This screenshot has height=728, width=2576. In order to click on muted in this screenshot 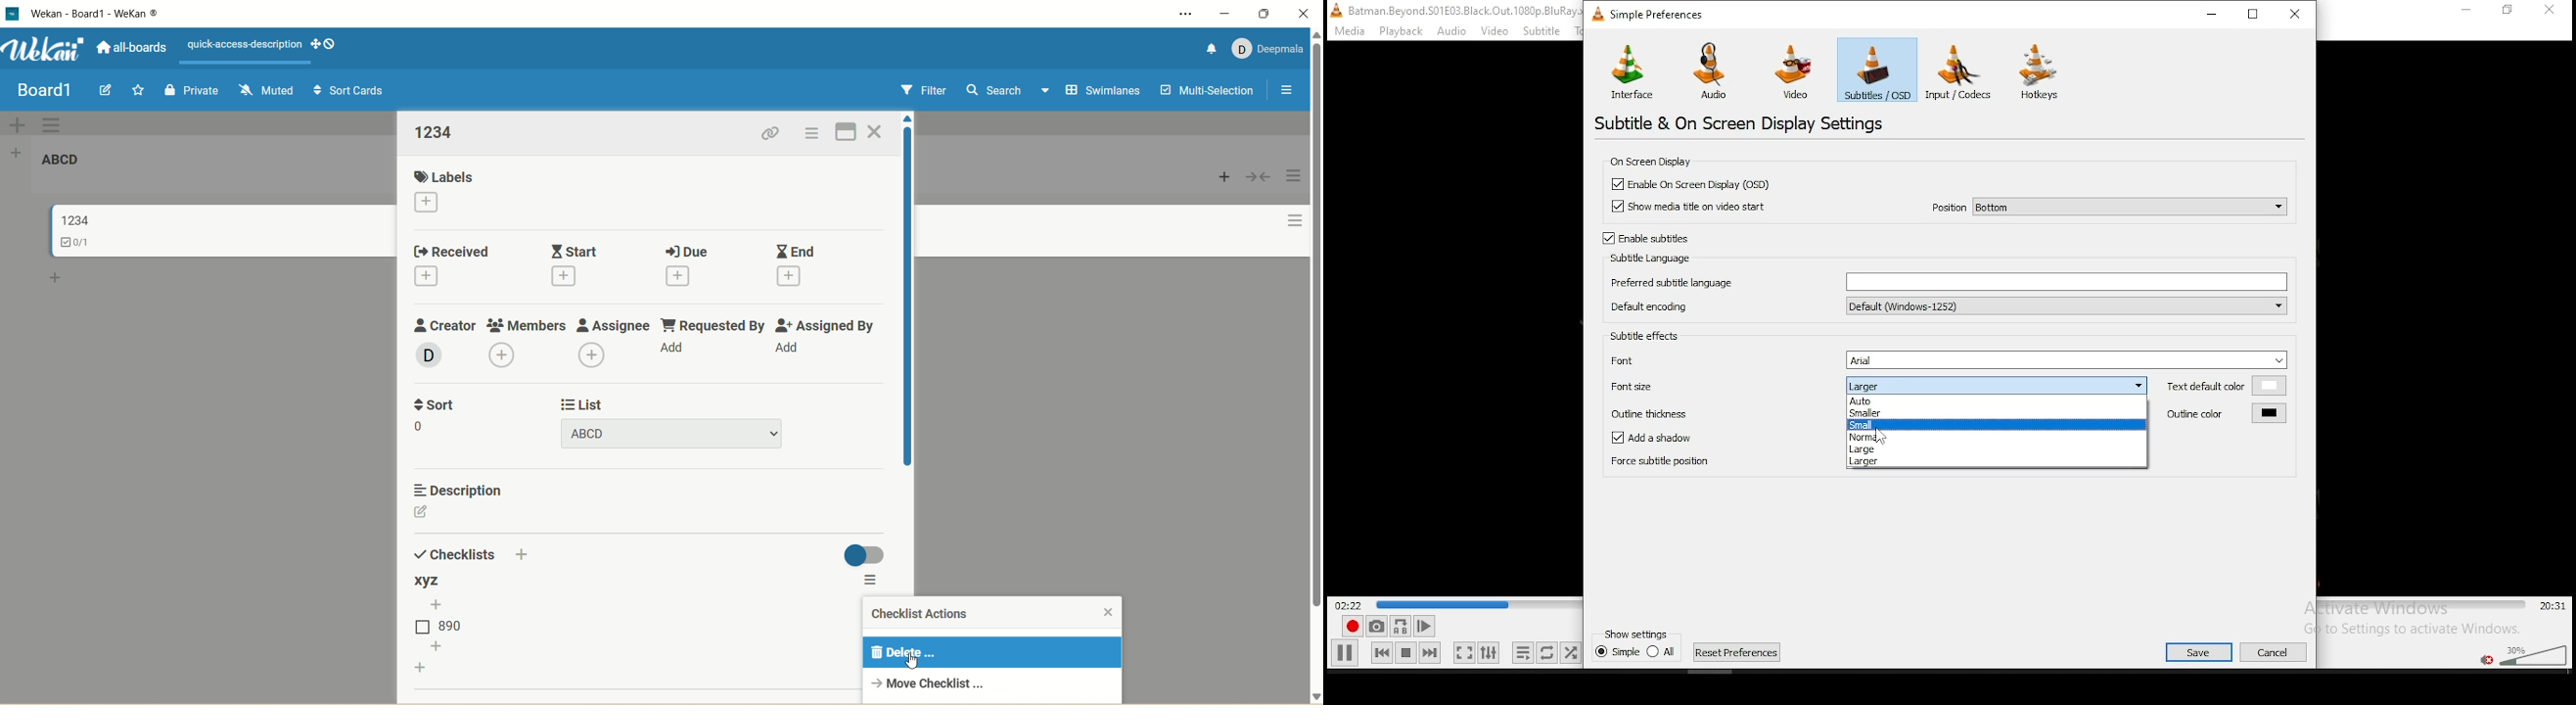, I will do `click(265, 91)`.